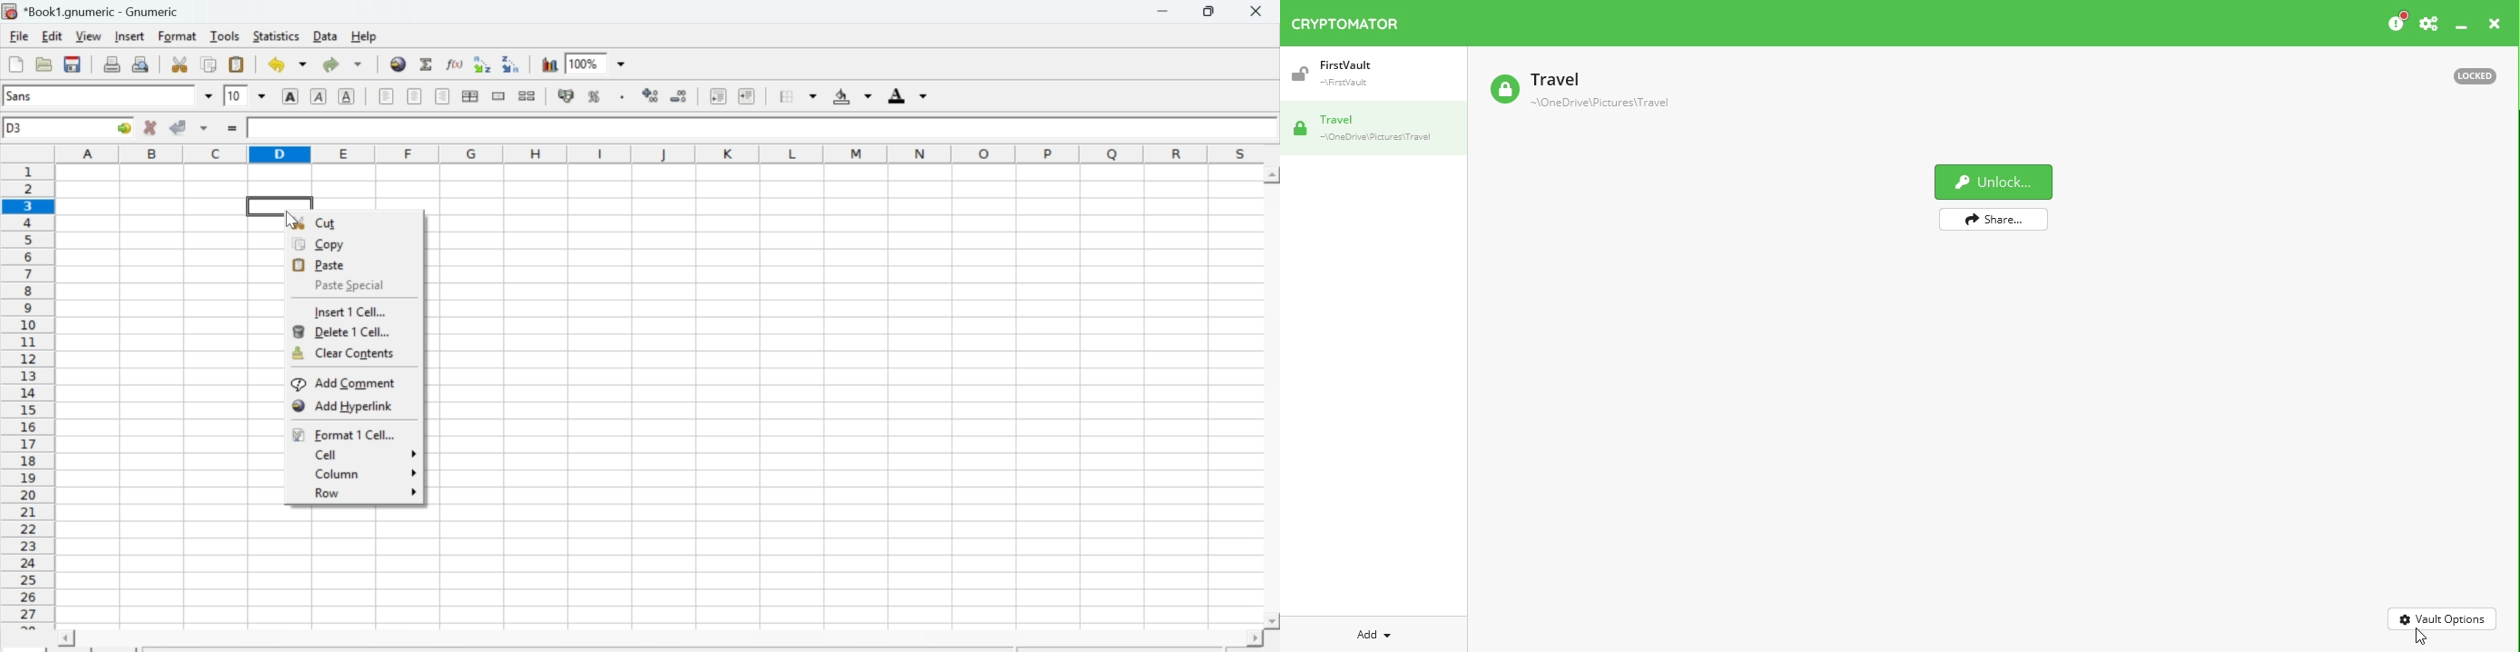 This screenshot has width=2520, height=672. What do you see at coordinates (384, 97) in the screenshot?
I see `Align Left` at bounding box center [384, 97].